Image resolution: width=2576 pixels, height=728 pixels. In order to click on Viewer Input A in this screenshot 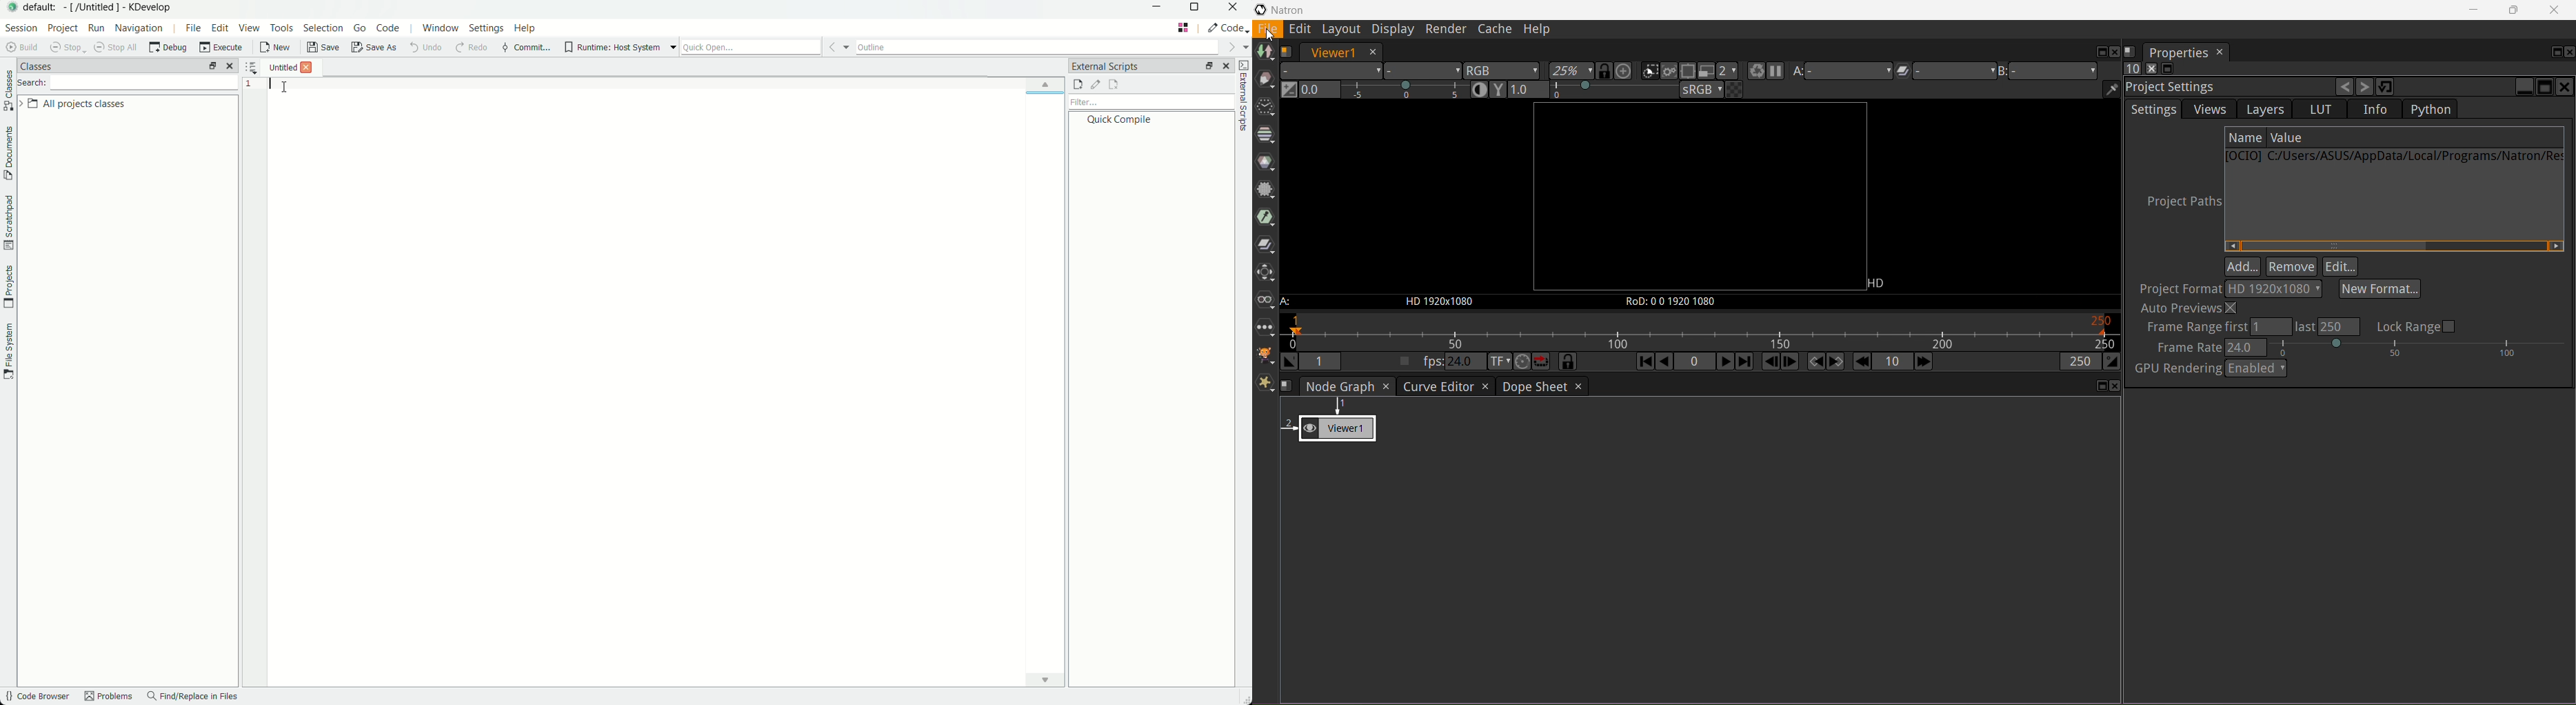, I will do `click(1843, 70)`.